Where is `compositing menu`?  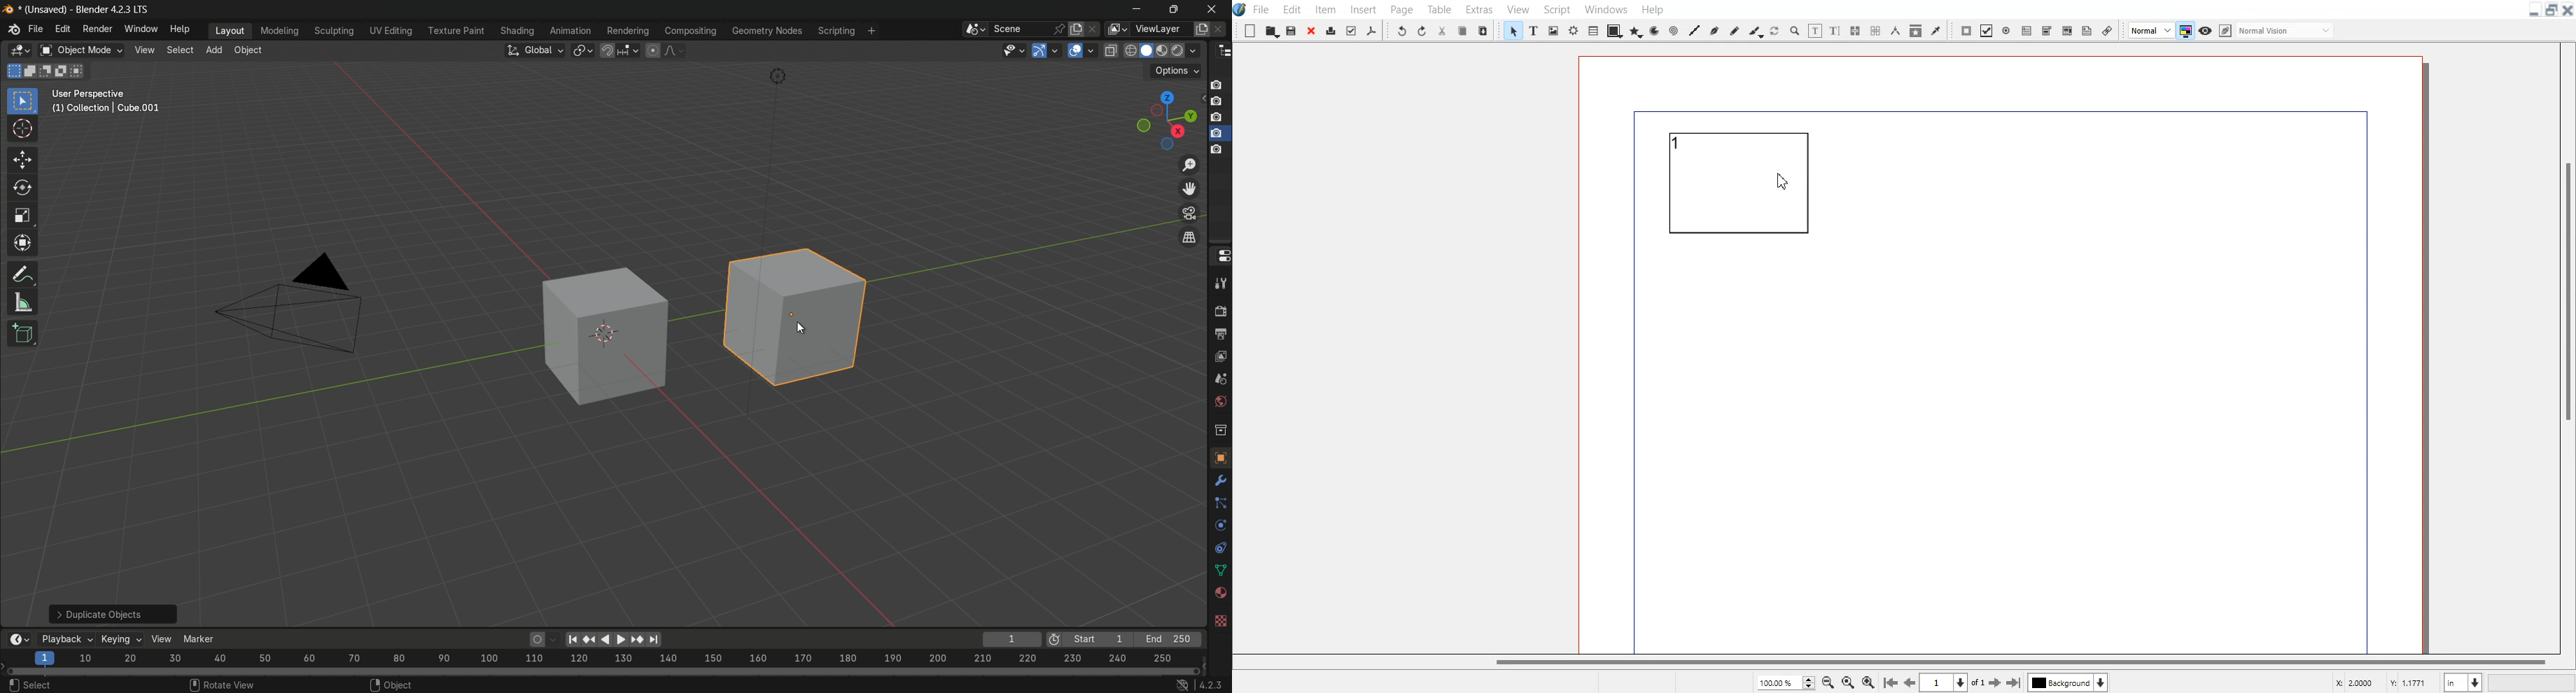 compositing menu is located at coordinates (690, 30).